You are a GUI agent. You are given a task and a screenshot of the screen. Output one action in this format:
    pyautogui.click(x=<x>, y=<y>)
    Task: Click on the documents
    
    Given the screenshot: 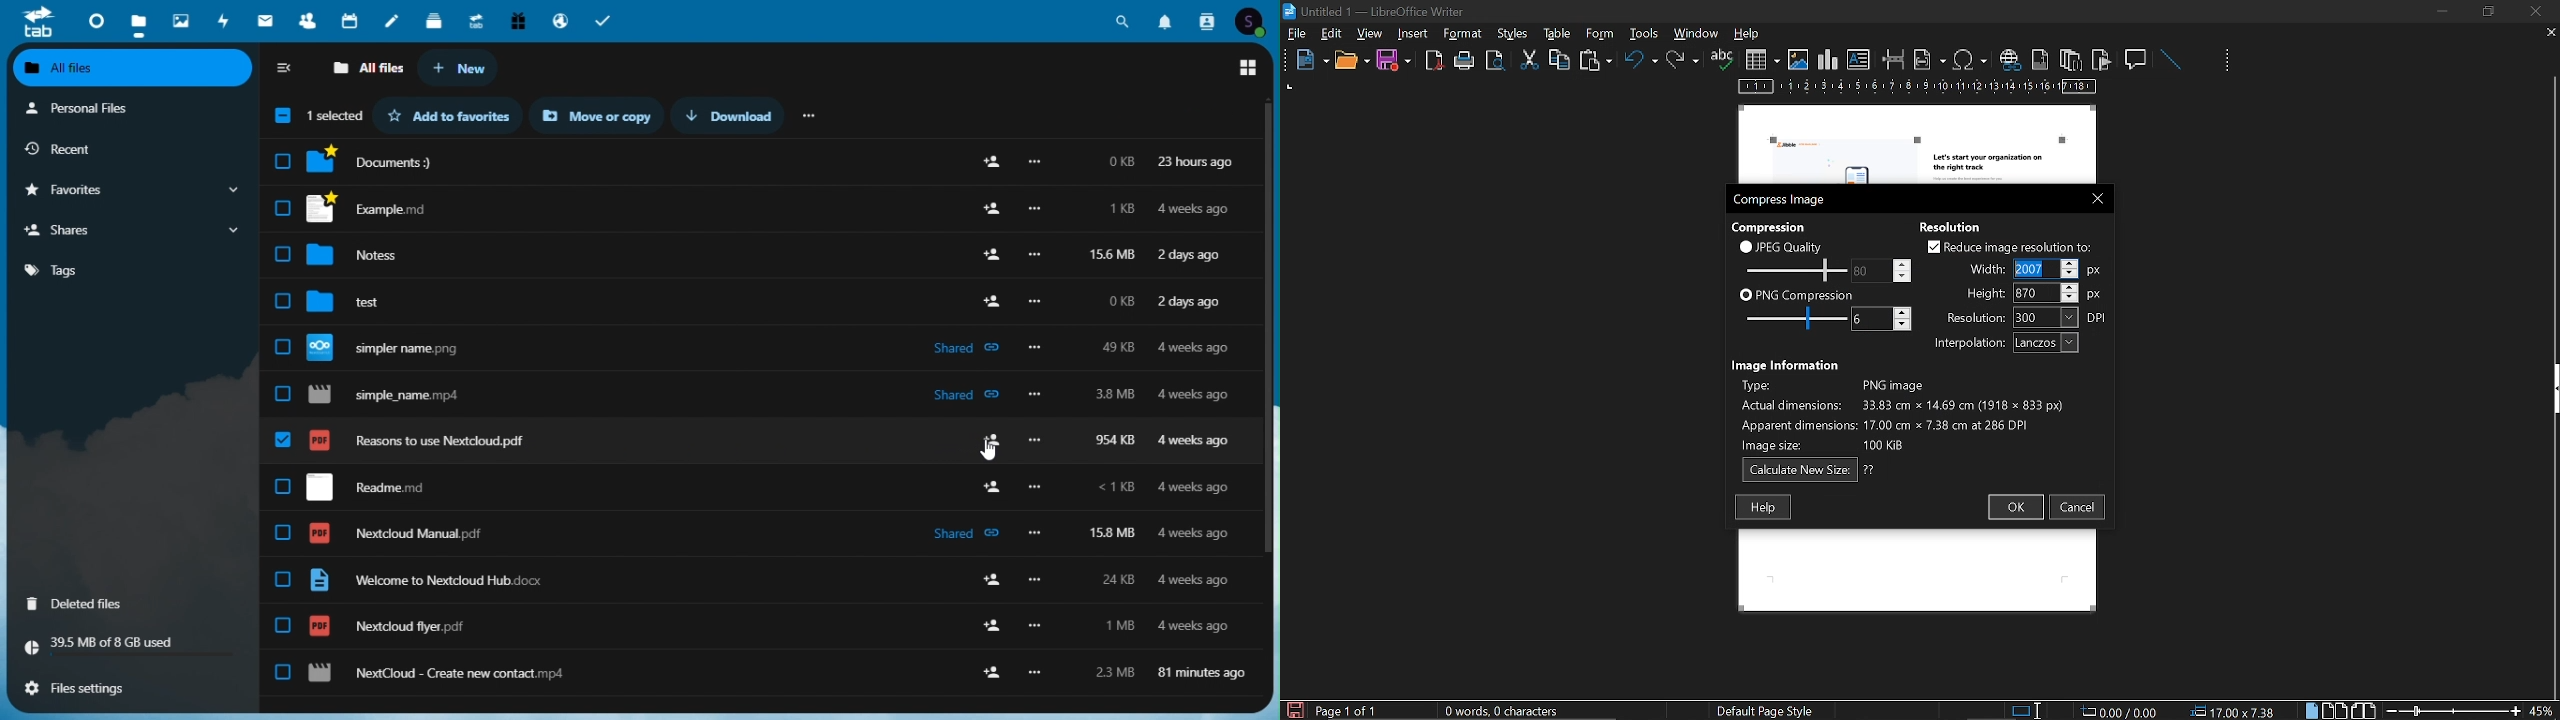 What is the action you would take?
    pyautogui.click(x=384, y=161)
    